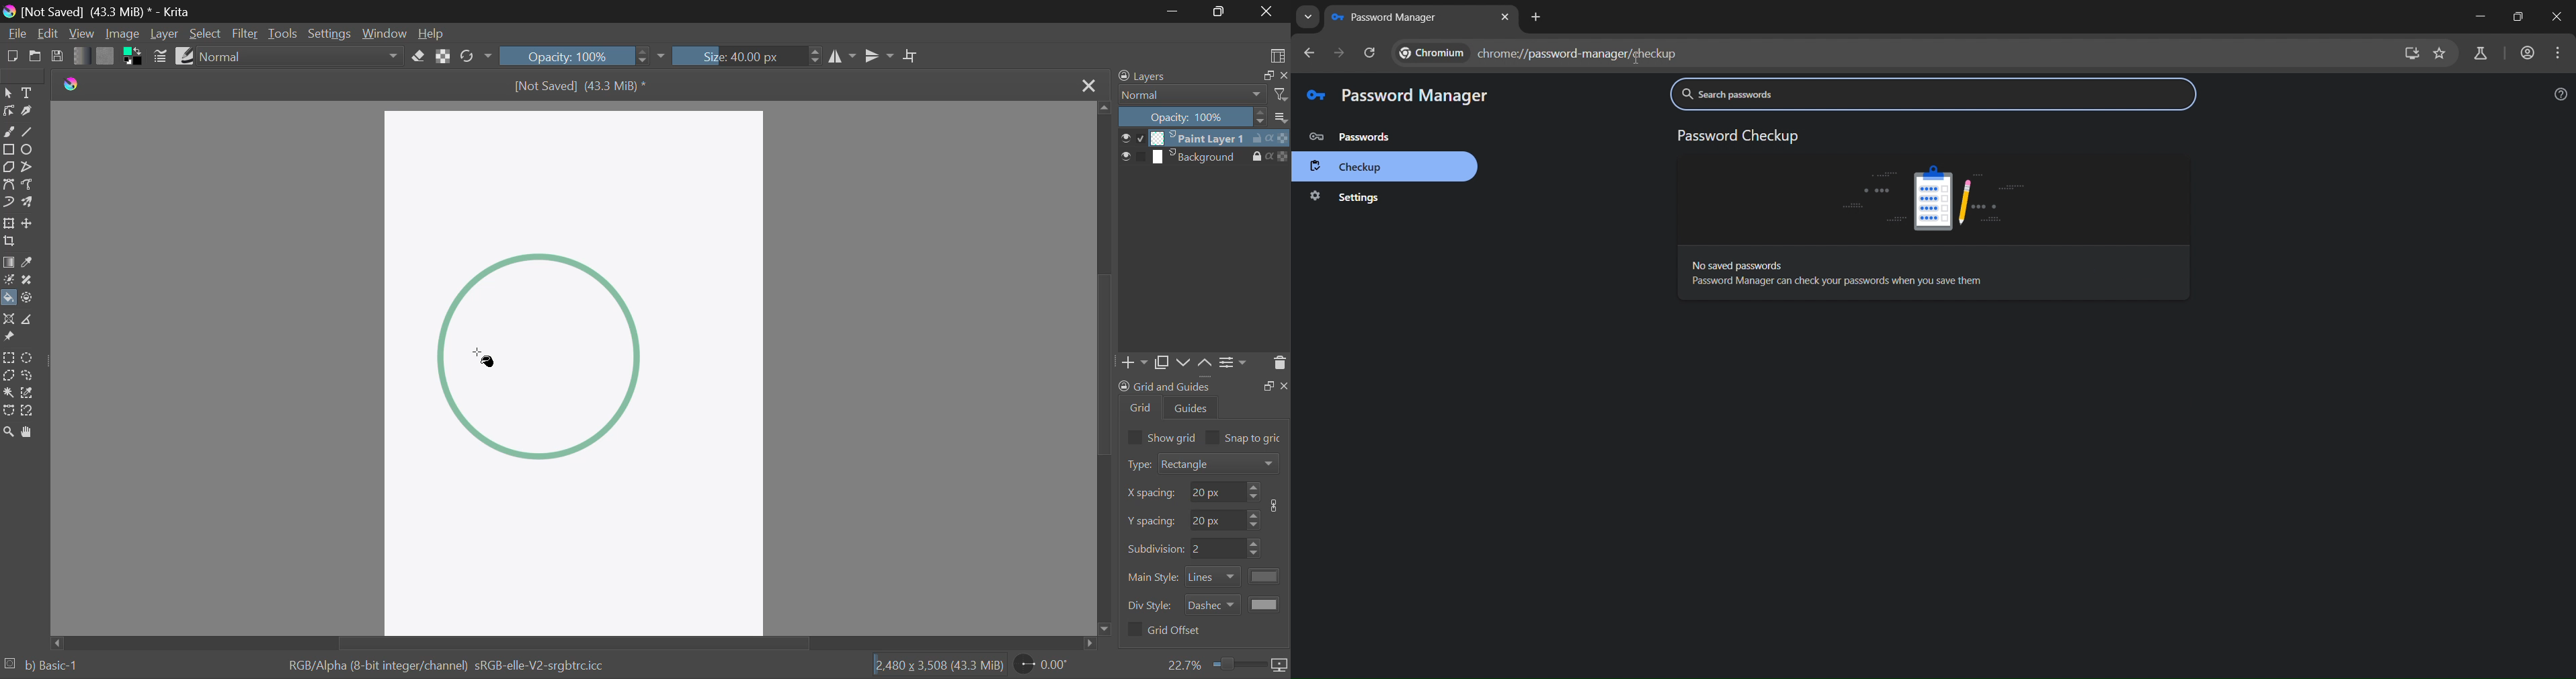 Image resolution: width=2576 pixels, height=700 pixels. What do you see at coordinates (9, 184) in the screenshot?
I see `Bezier Curve` at bounding box center [9, 184].